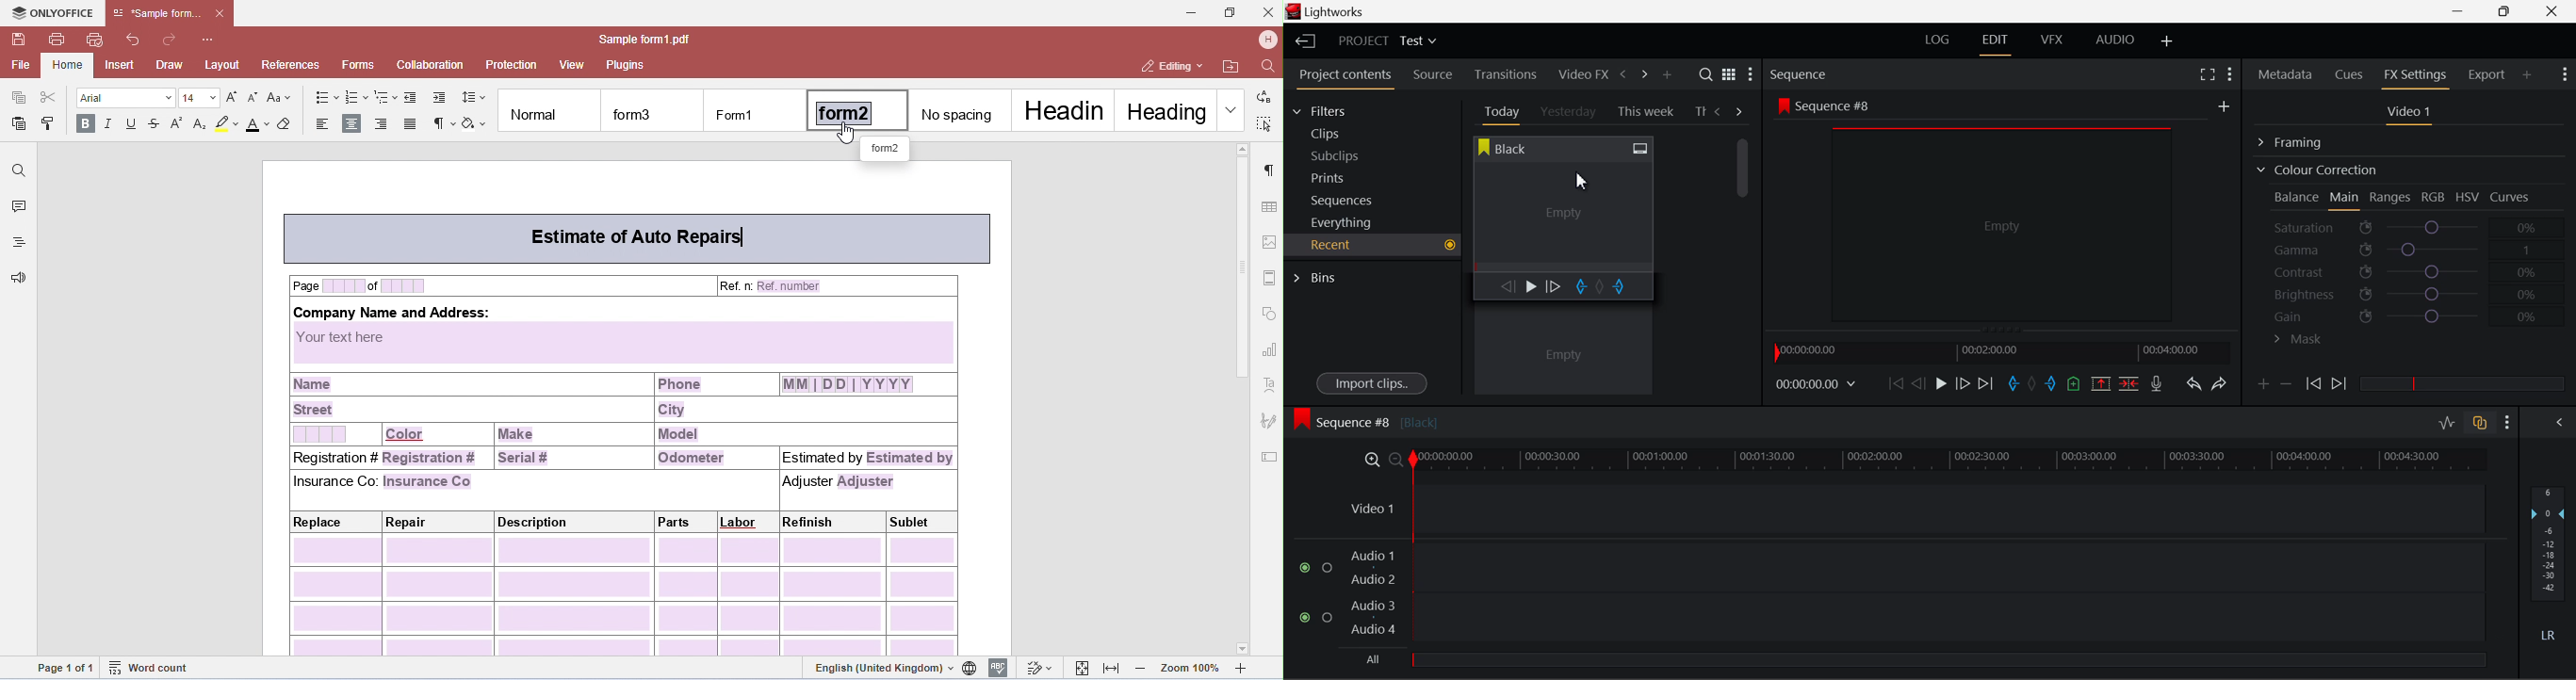  I want to click on To Start, so click(1895, 383).